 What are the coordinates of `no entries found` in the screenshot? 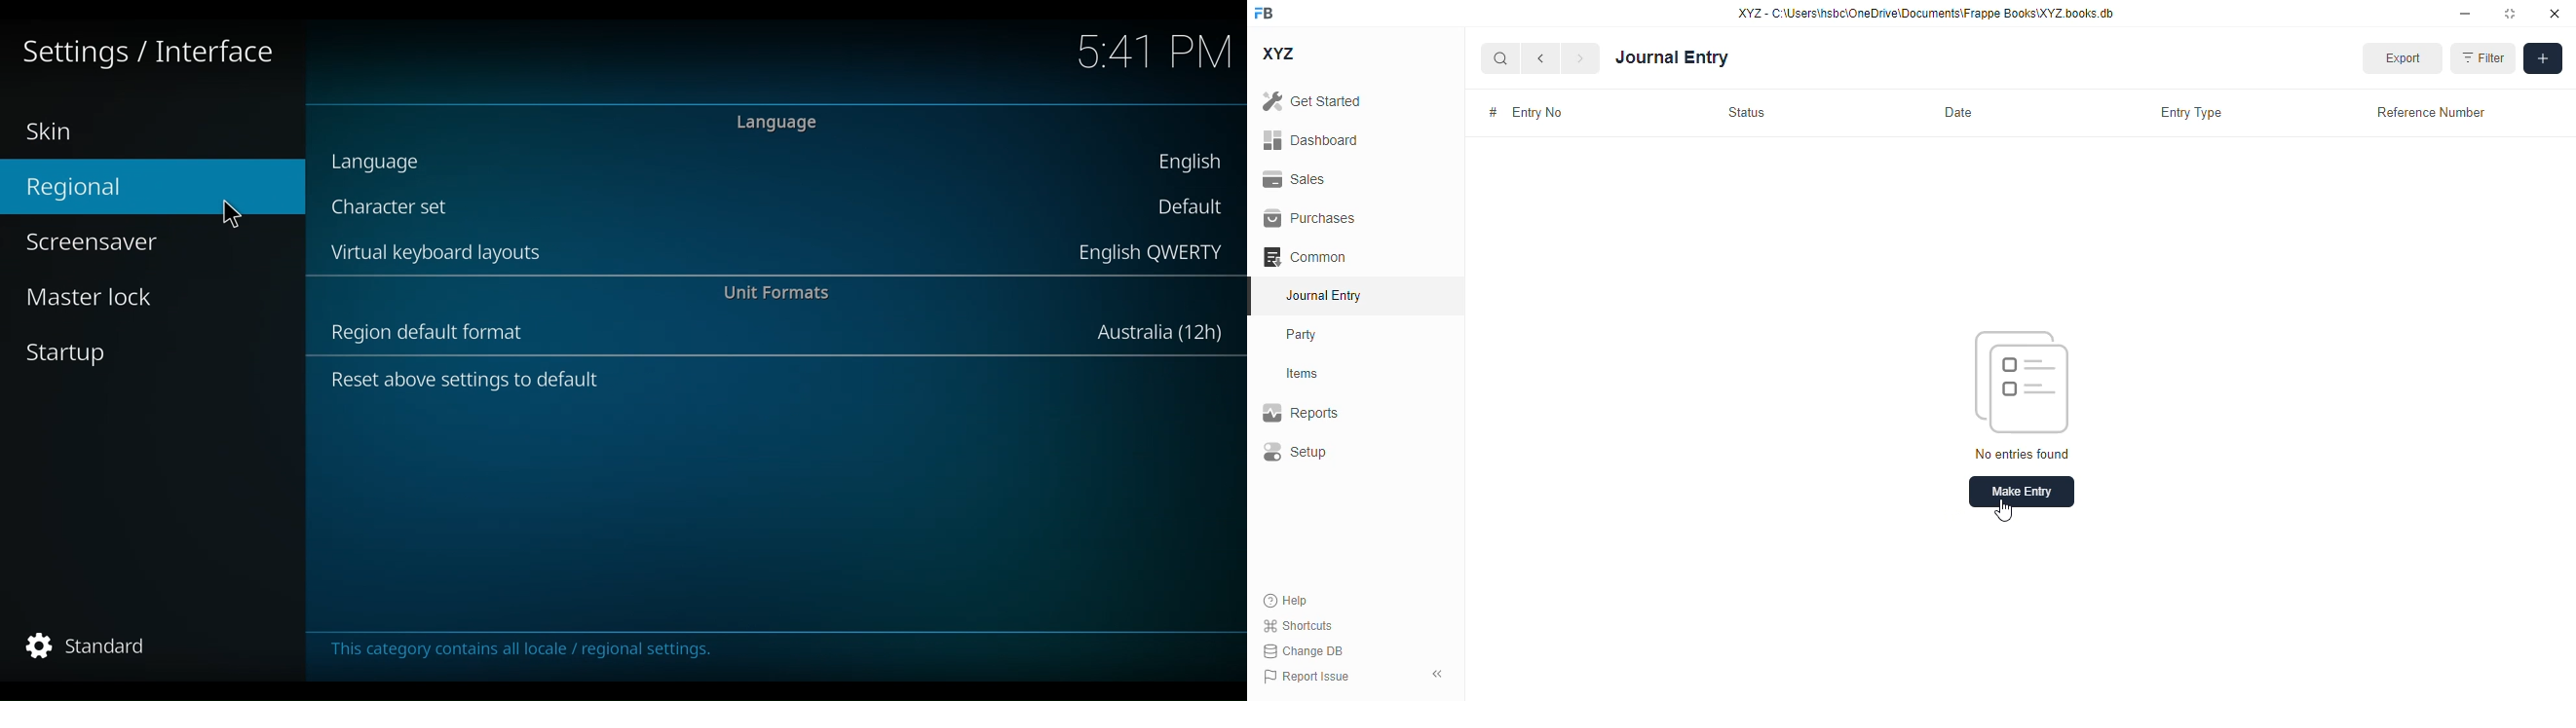 It's located at (2023, 453).